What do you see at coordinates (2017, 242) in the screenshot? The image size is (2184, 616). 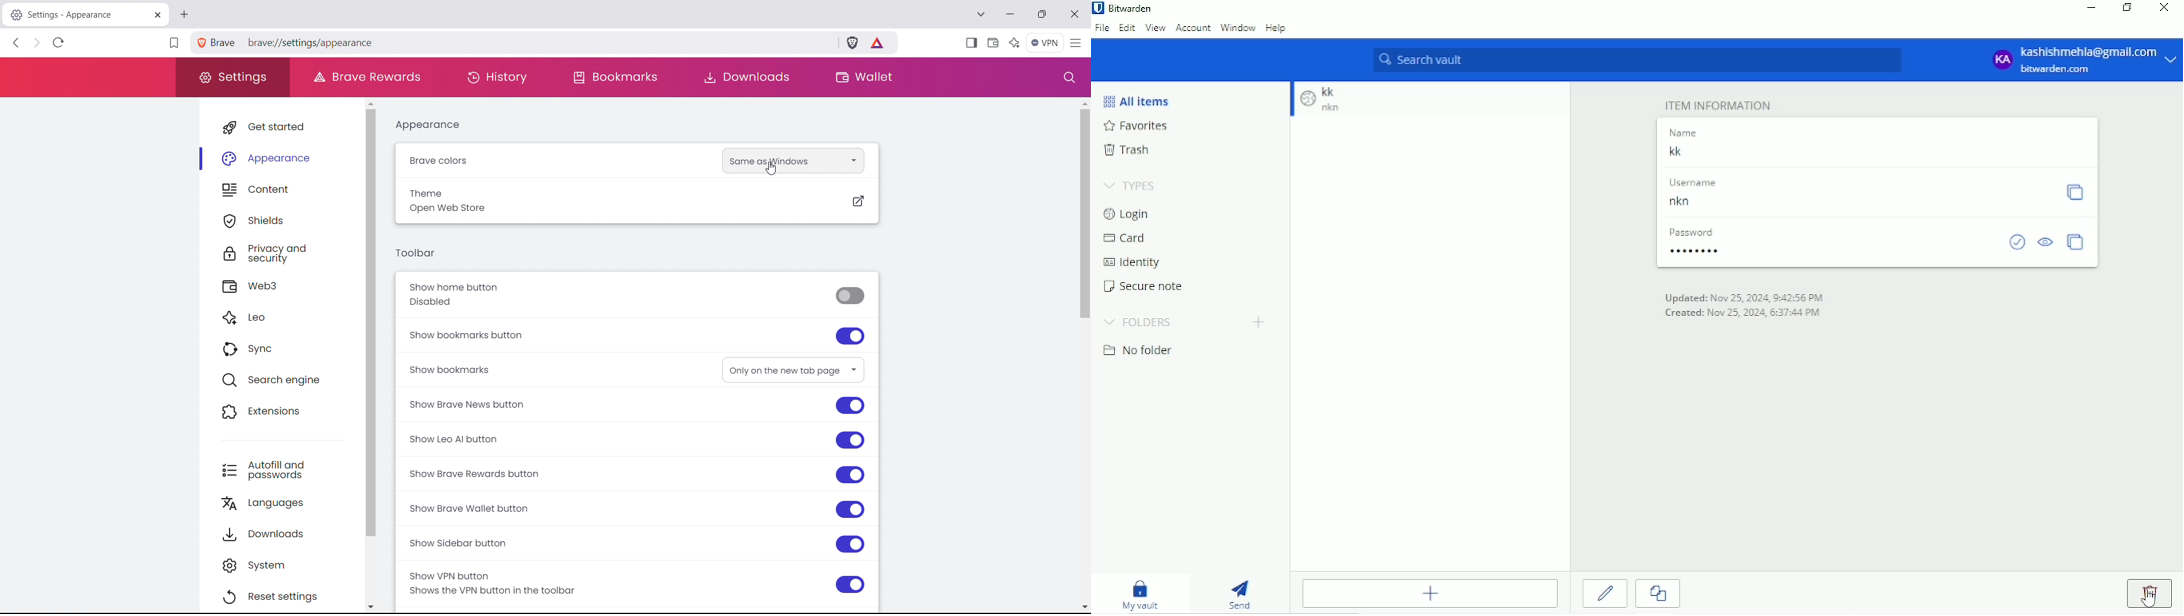 I see `Check if password has been exposed` at bounding box center [2017, 242].